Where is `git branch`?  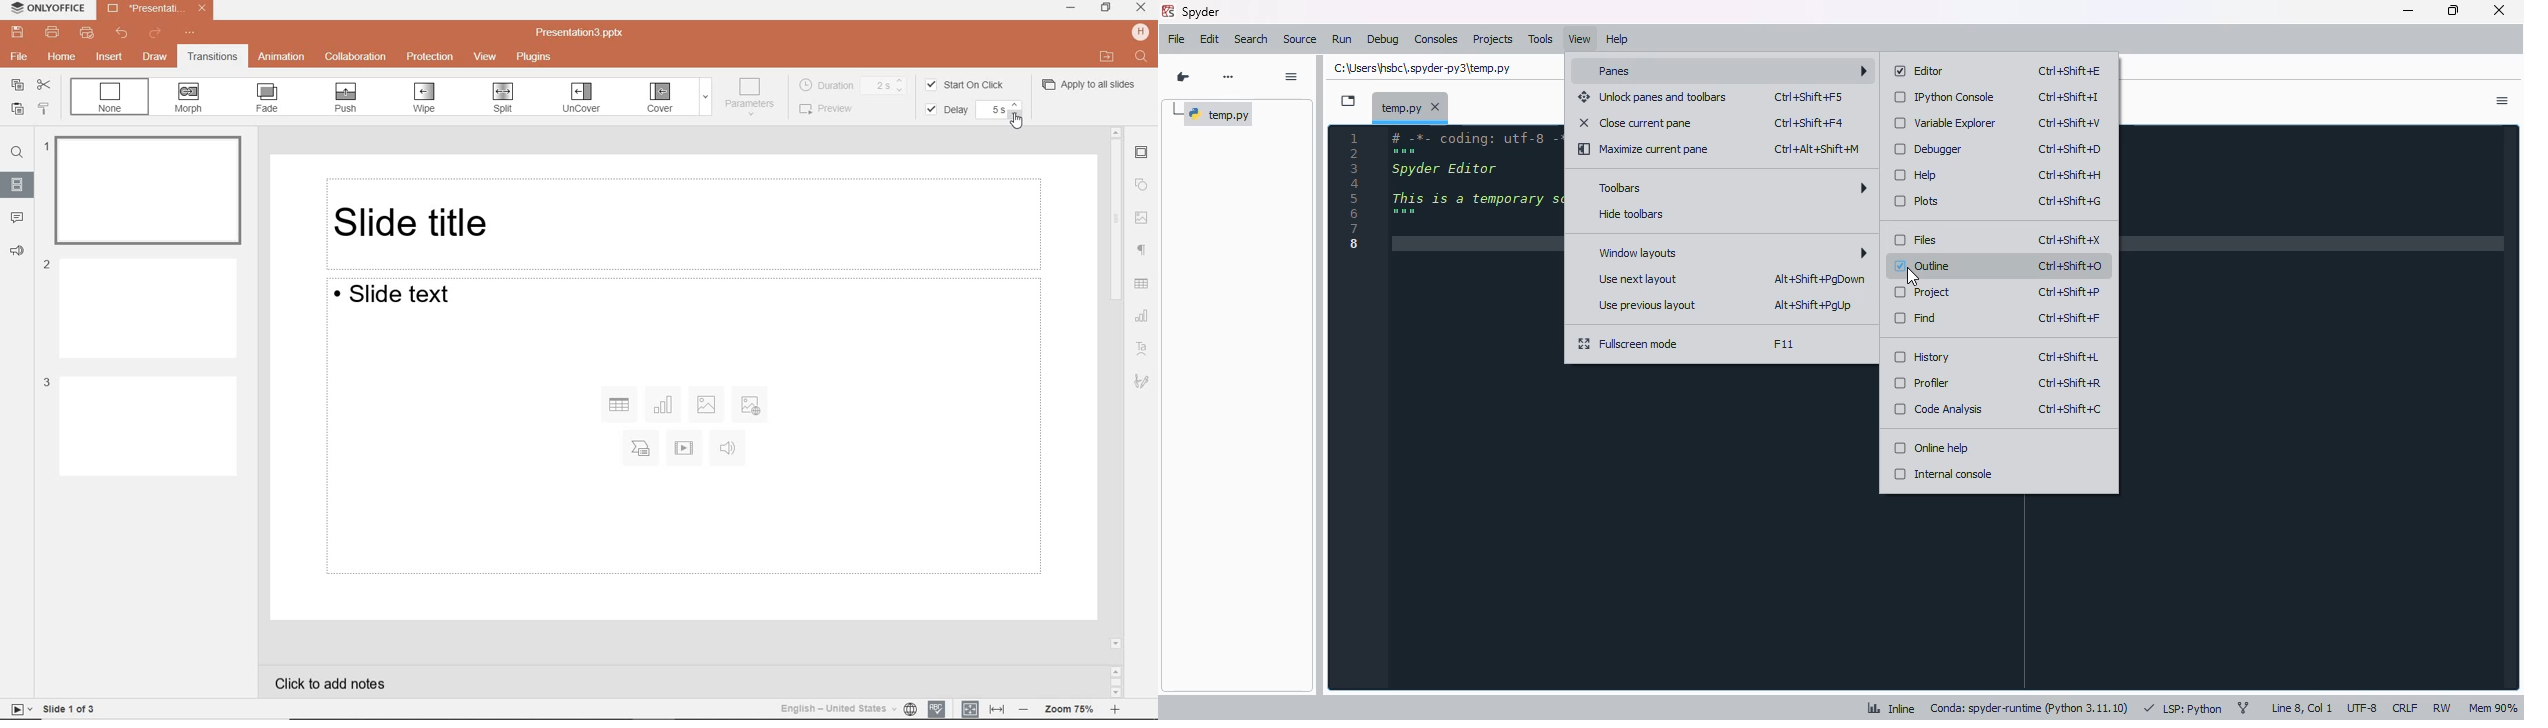
git branch is located at coordinates (2242, 706).